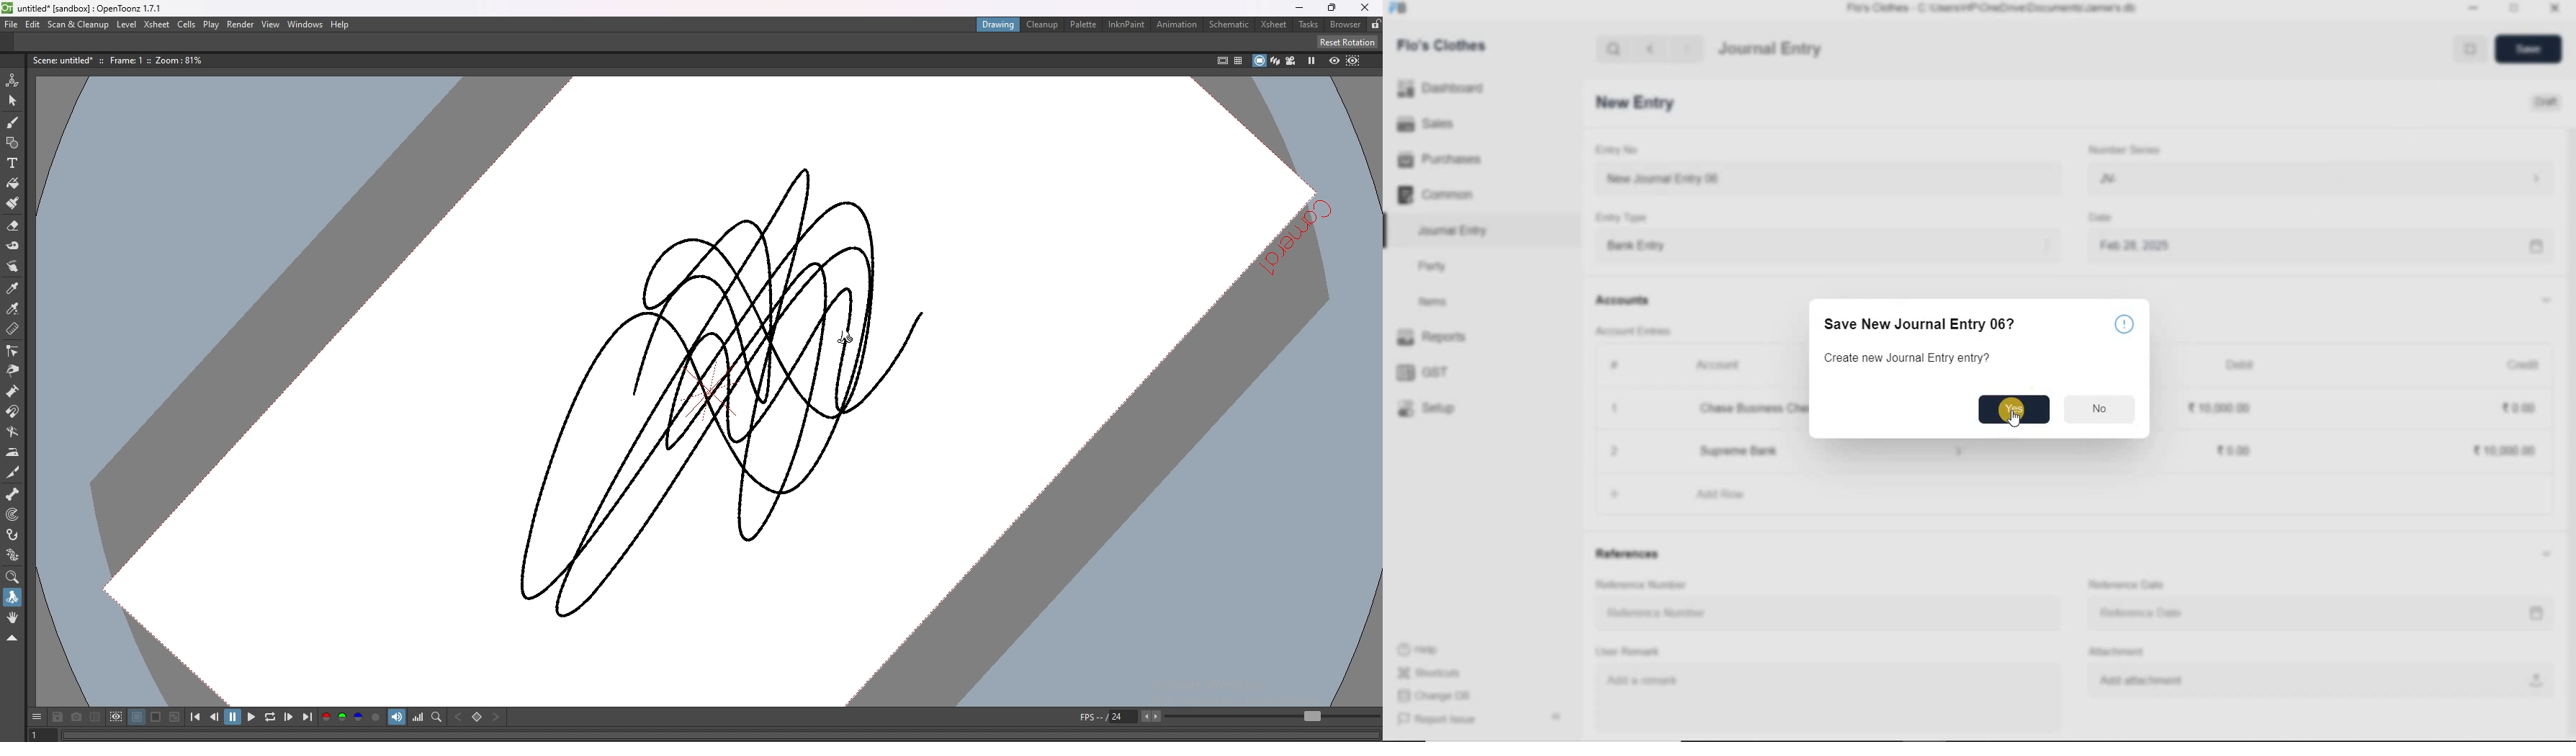 This screenshot has width=2576, height=756. I want to click on sub camera preview, so click(1353, 61).